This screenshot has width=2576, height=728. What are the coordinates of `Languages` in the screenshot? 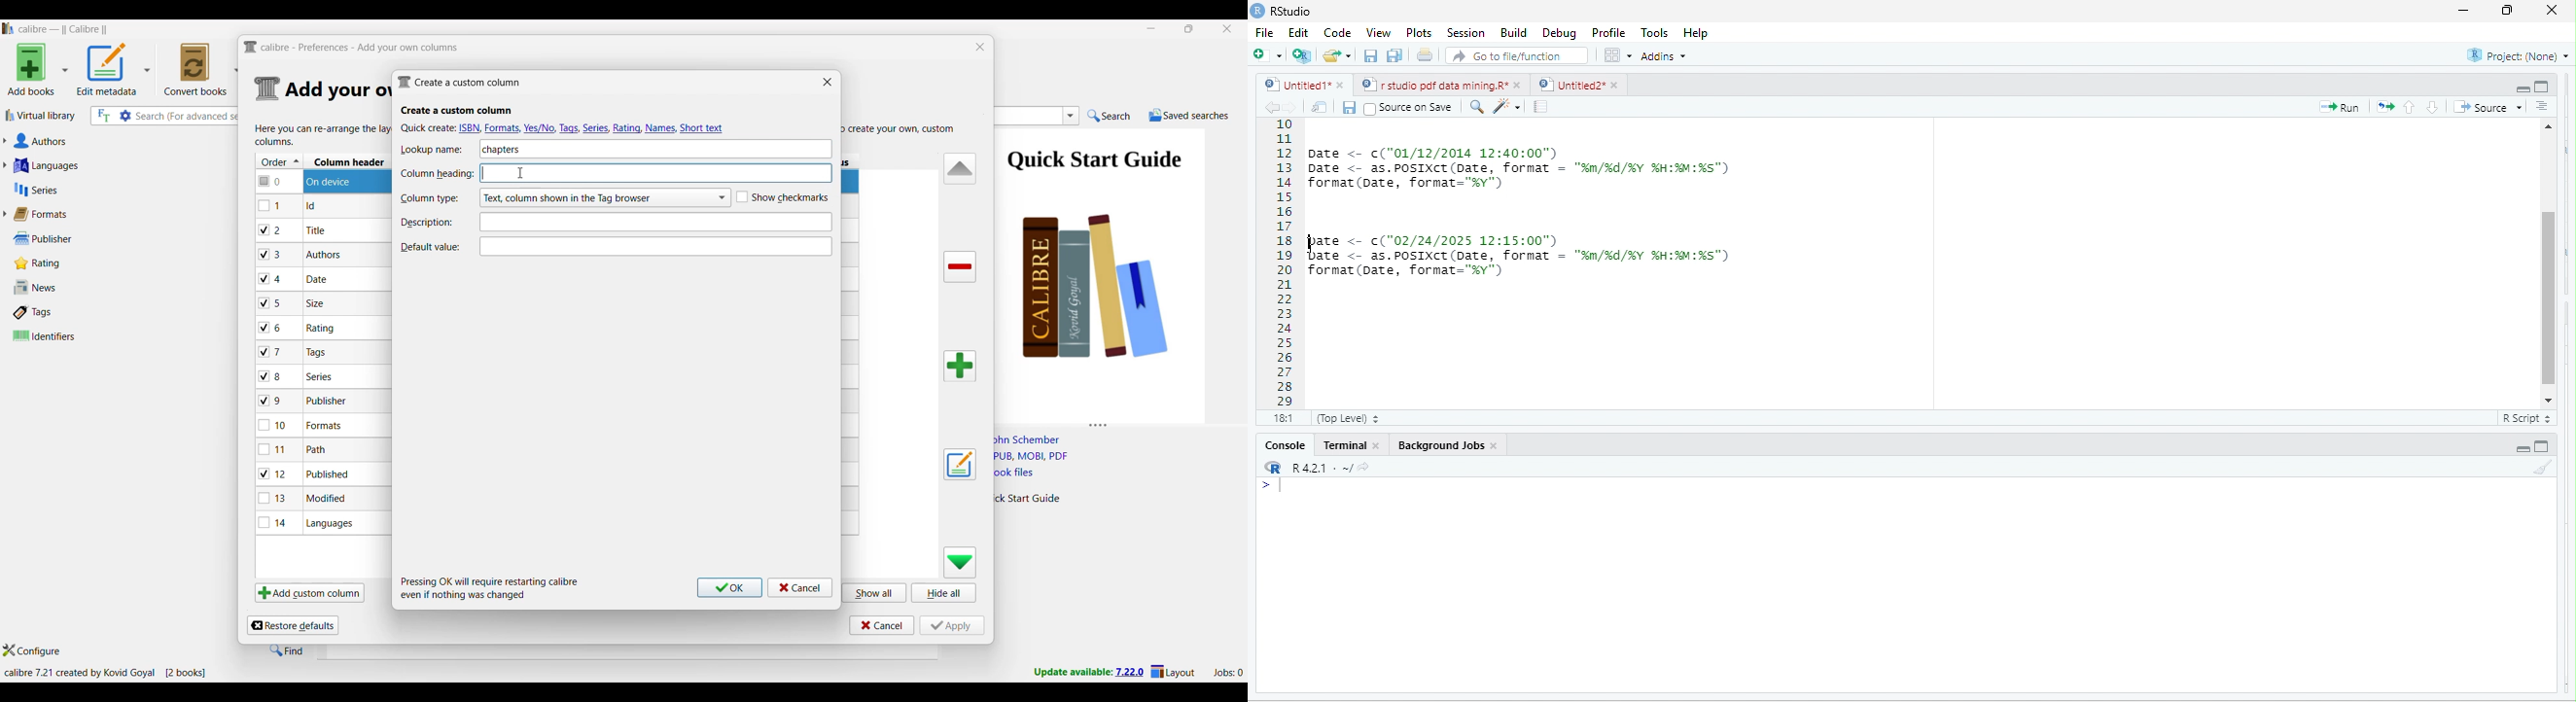 It's located at (99, 165).